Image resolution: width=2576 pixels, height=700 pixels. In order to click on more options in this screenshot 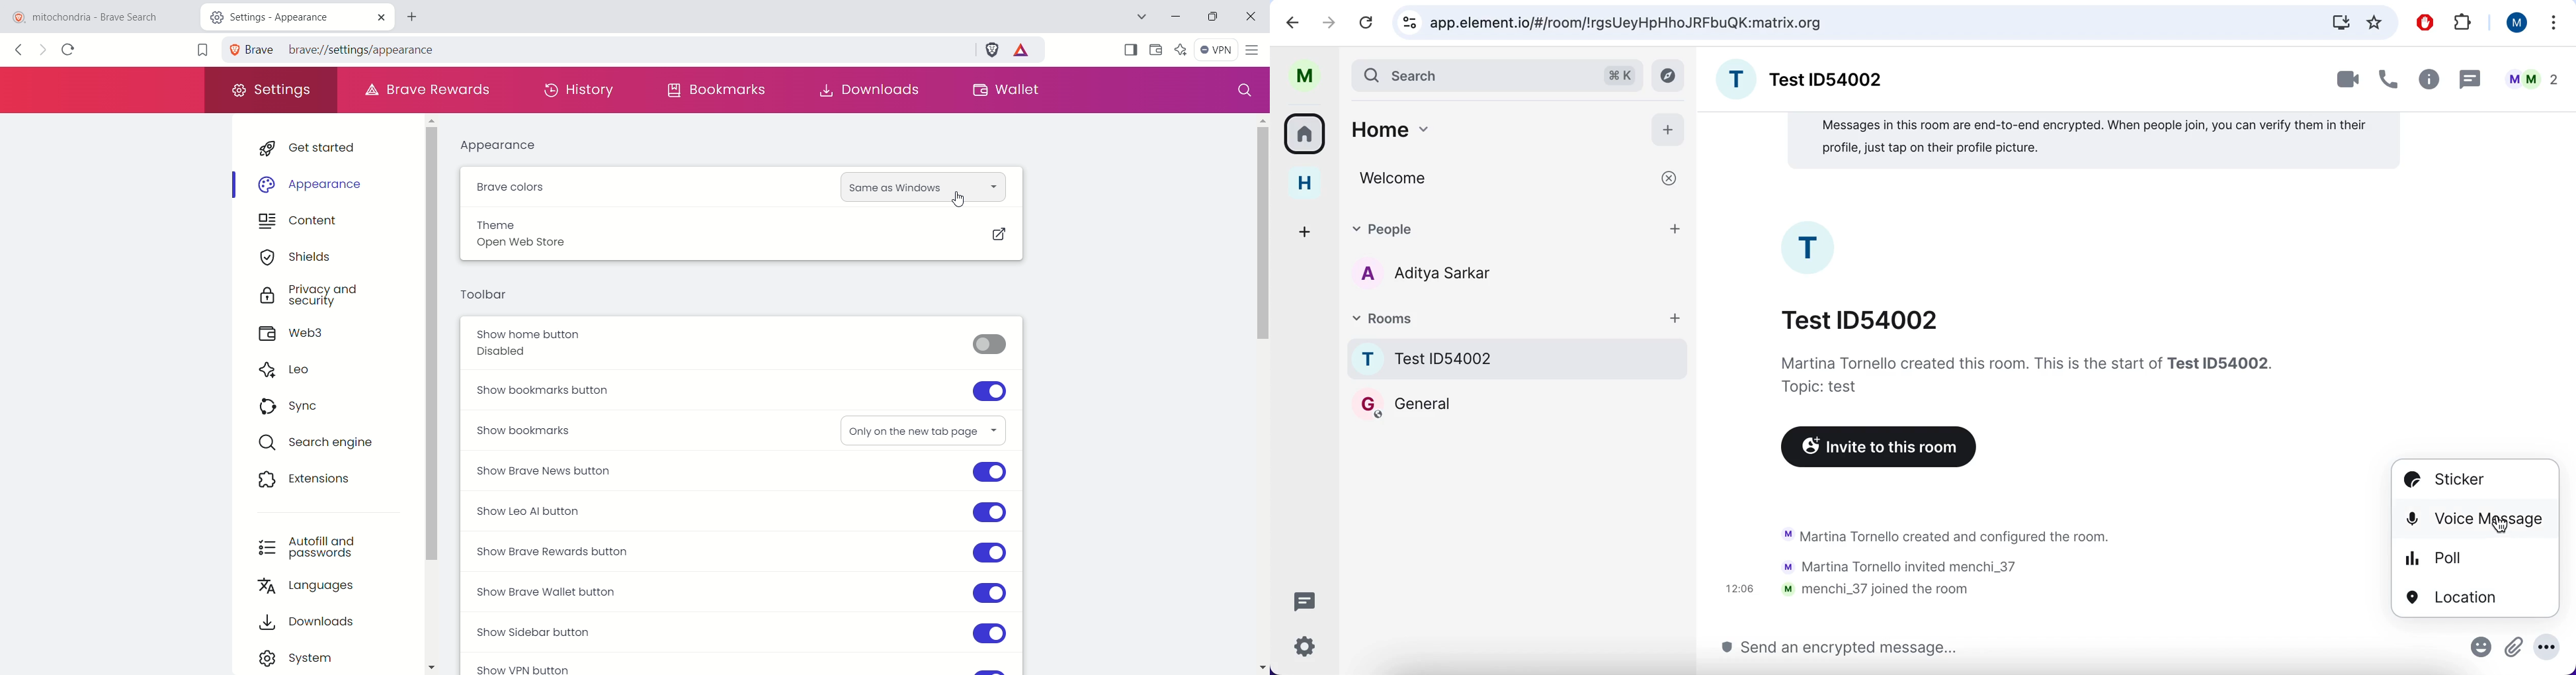, I will do `click(2548, 647)`.